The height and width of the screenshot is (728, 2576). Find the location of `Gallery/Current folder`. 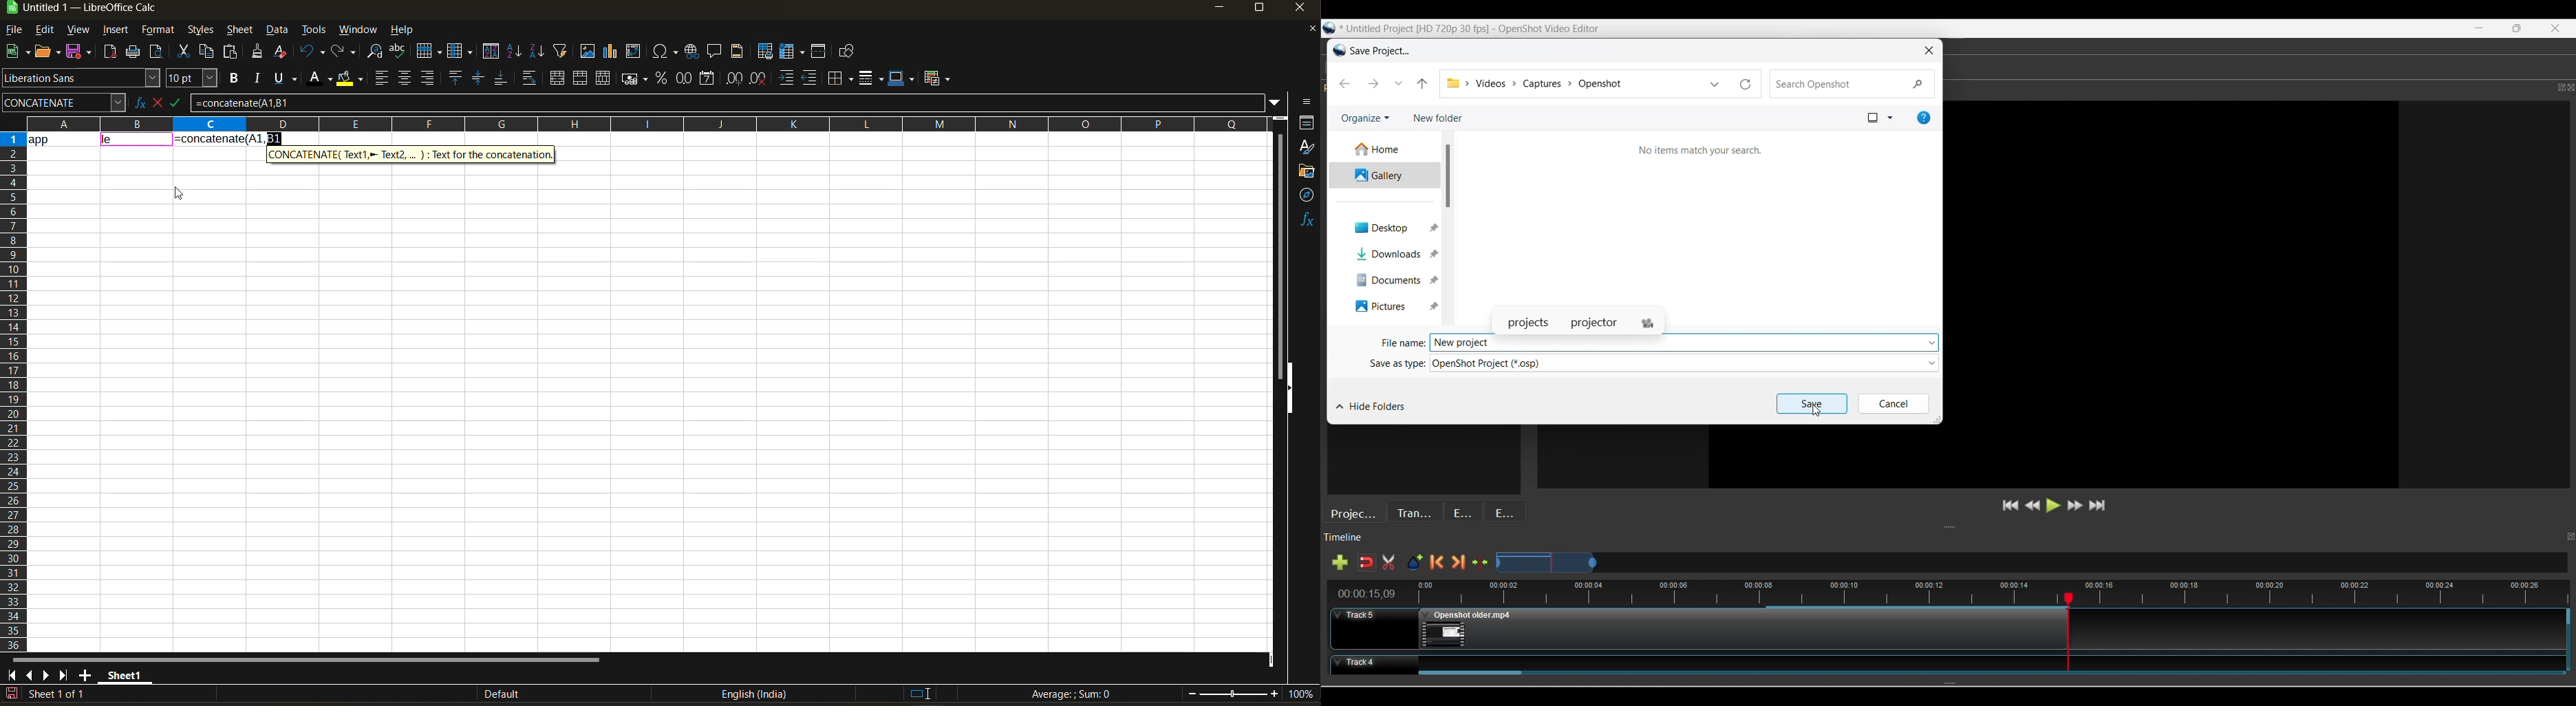

Gallery/Current folder is located at coordinates (1384, 175).